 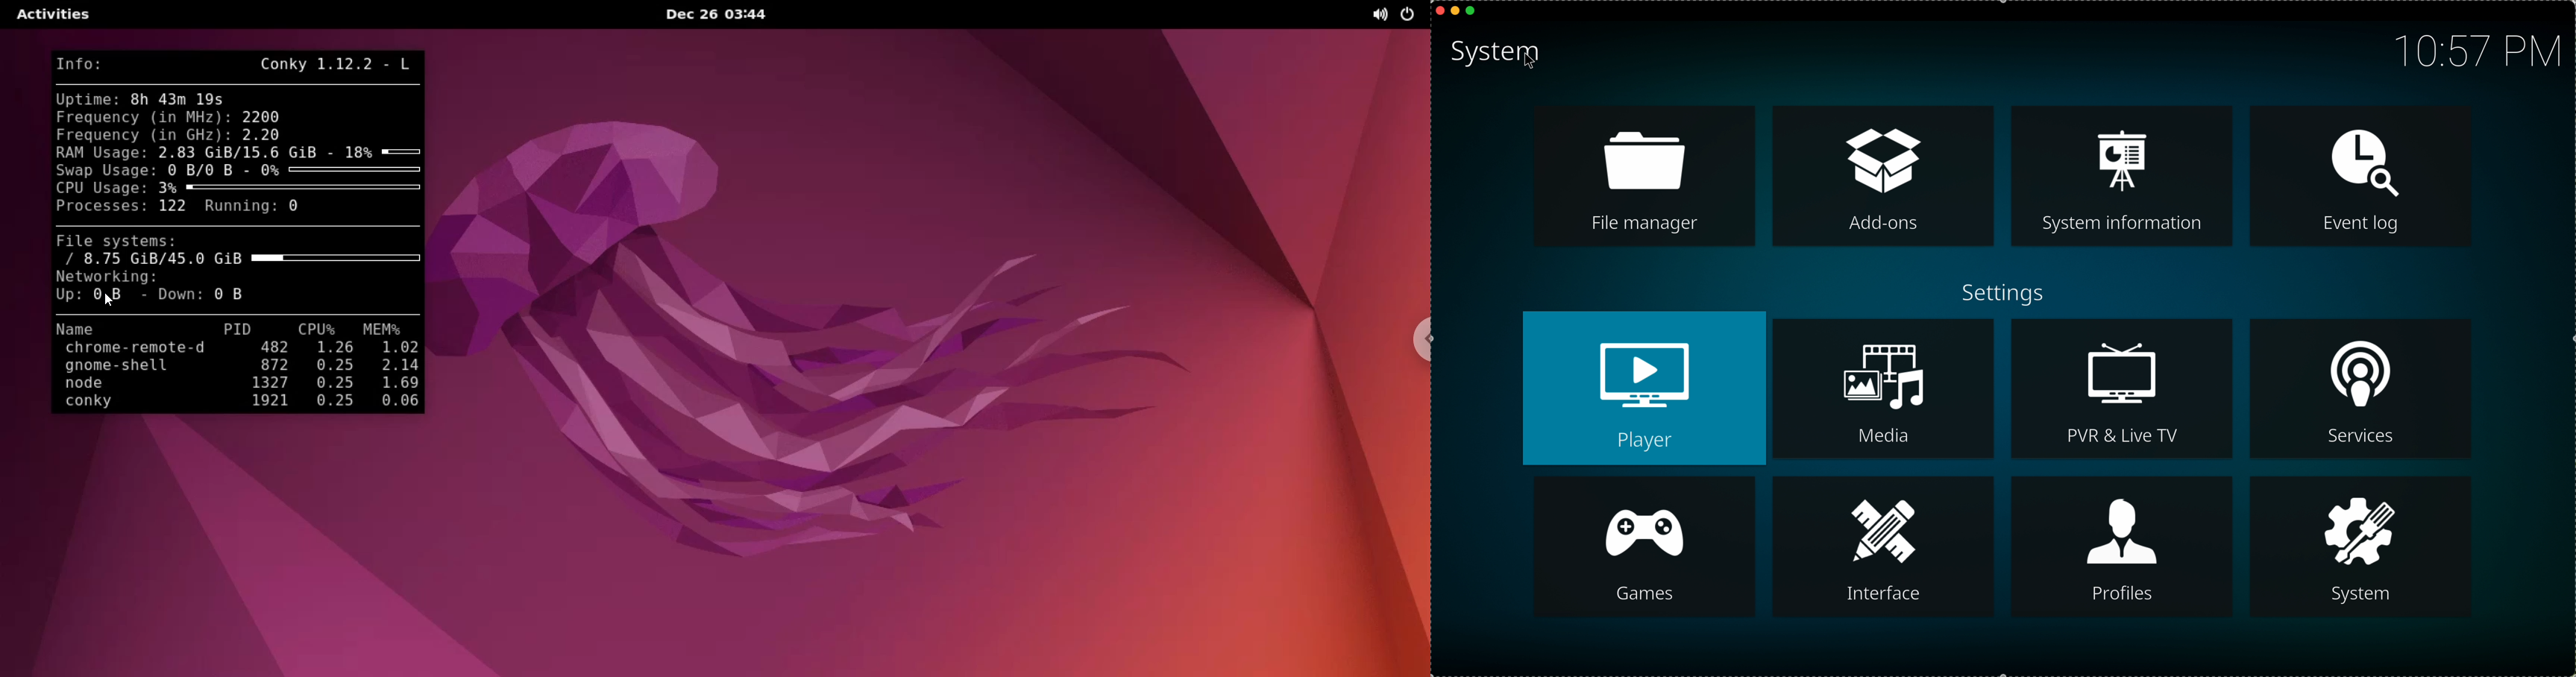 What do you see at coordinates (1532, 61) in the screenshot?
I see `Cursor` at bounding box center [1532, 61].